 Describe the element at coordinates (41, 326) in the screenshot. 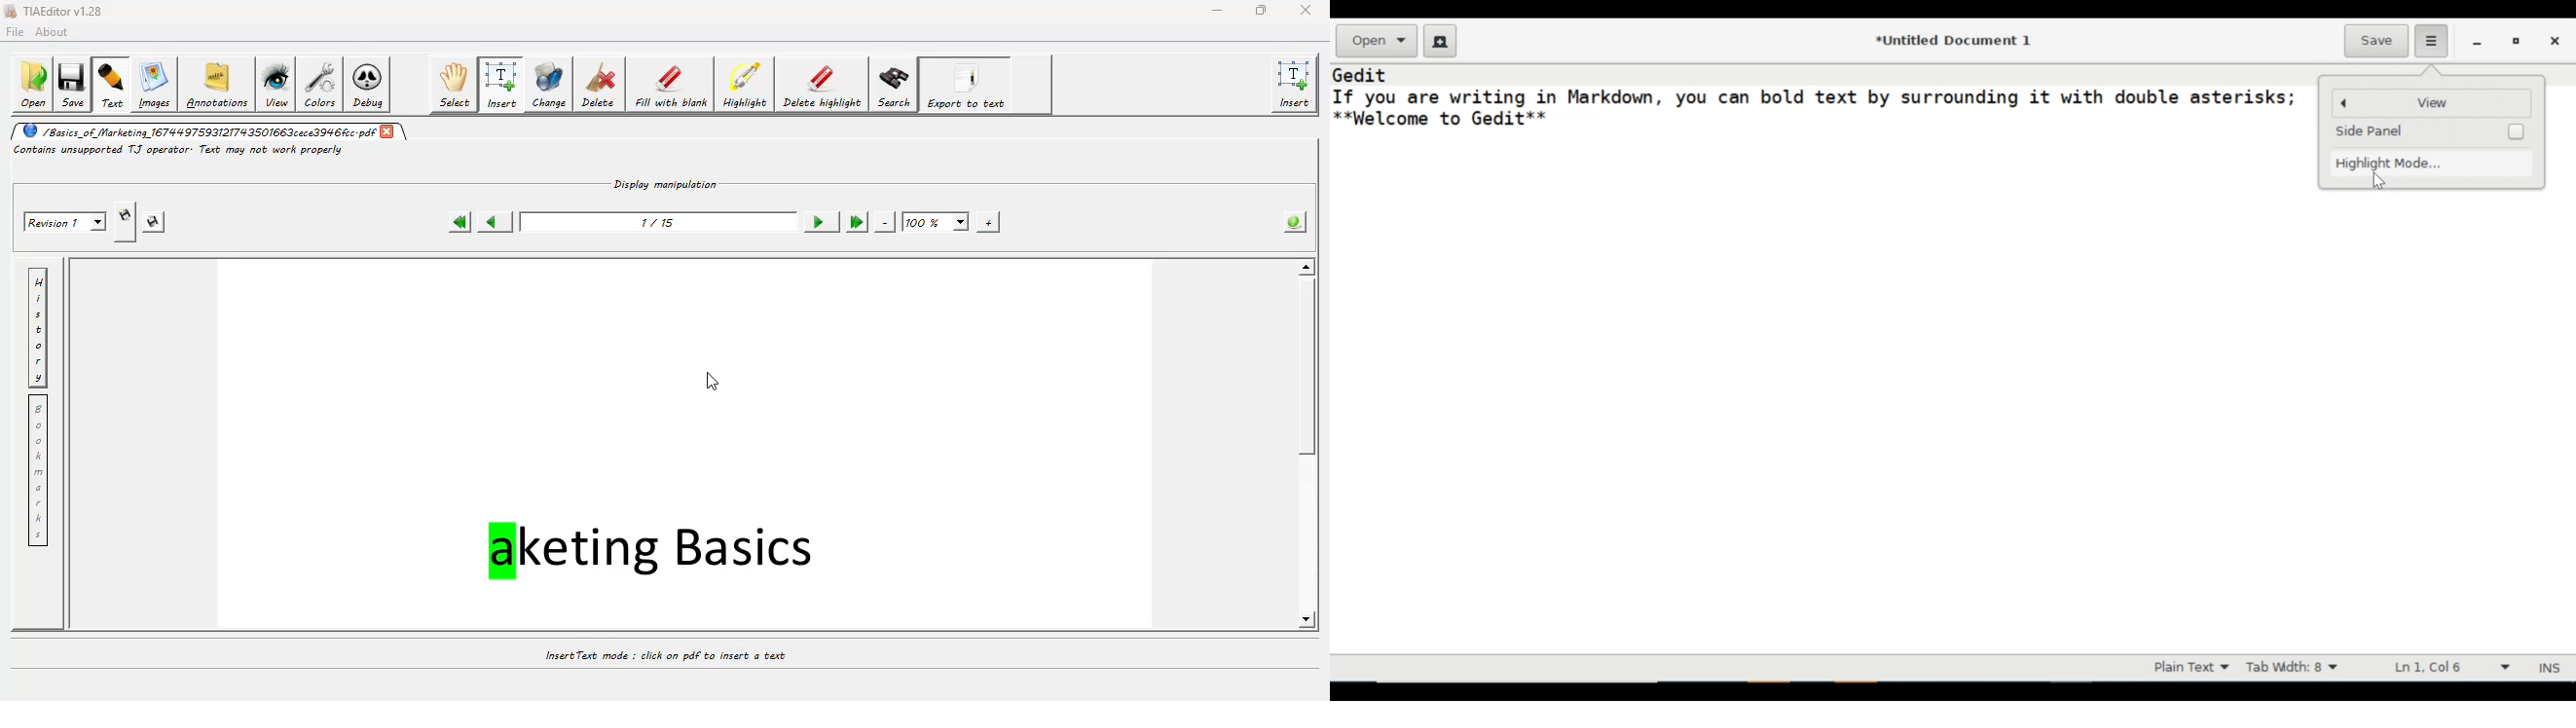

I see `history` at that location.